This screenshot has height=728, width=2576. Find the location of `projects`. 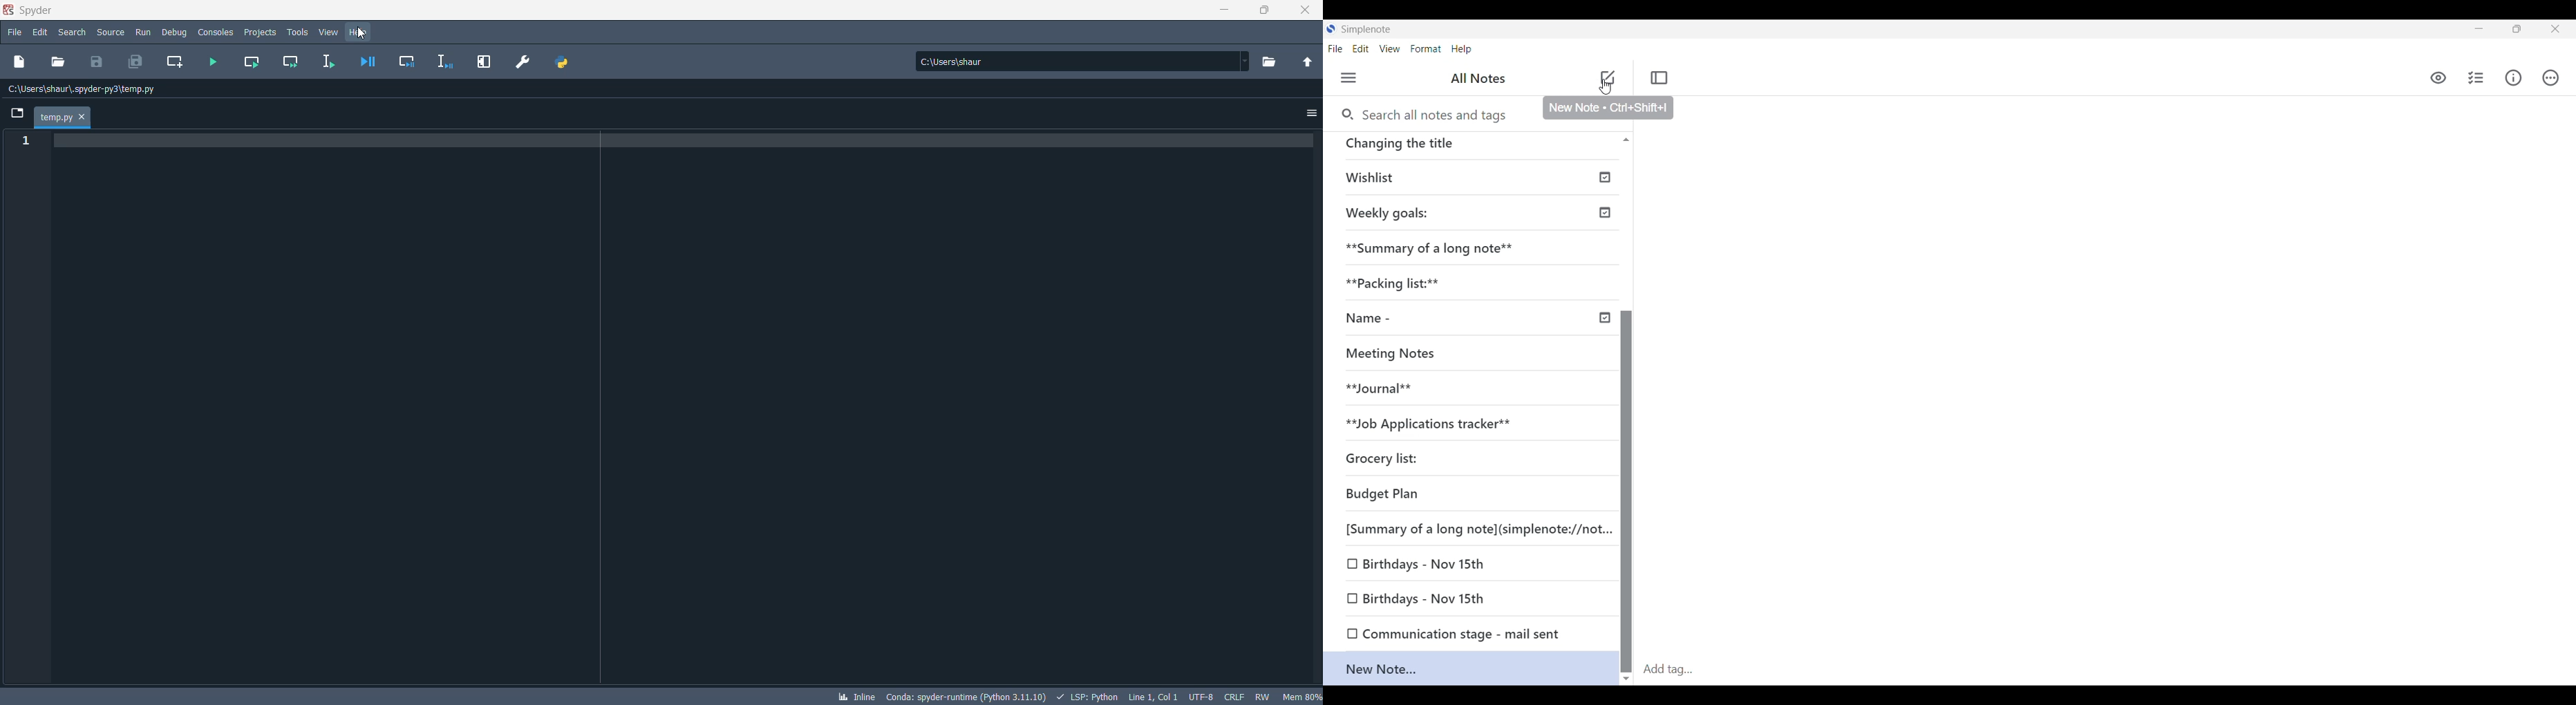

projects is located at coordinates (260, 32).